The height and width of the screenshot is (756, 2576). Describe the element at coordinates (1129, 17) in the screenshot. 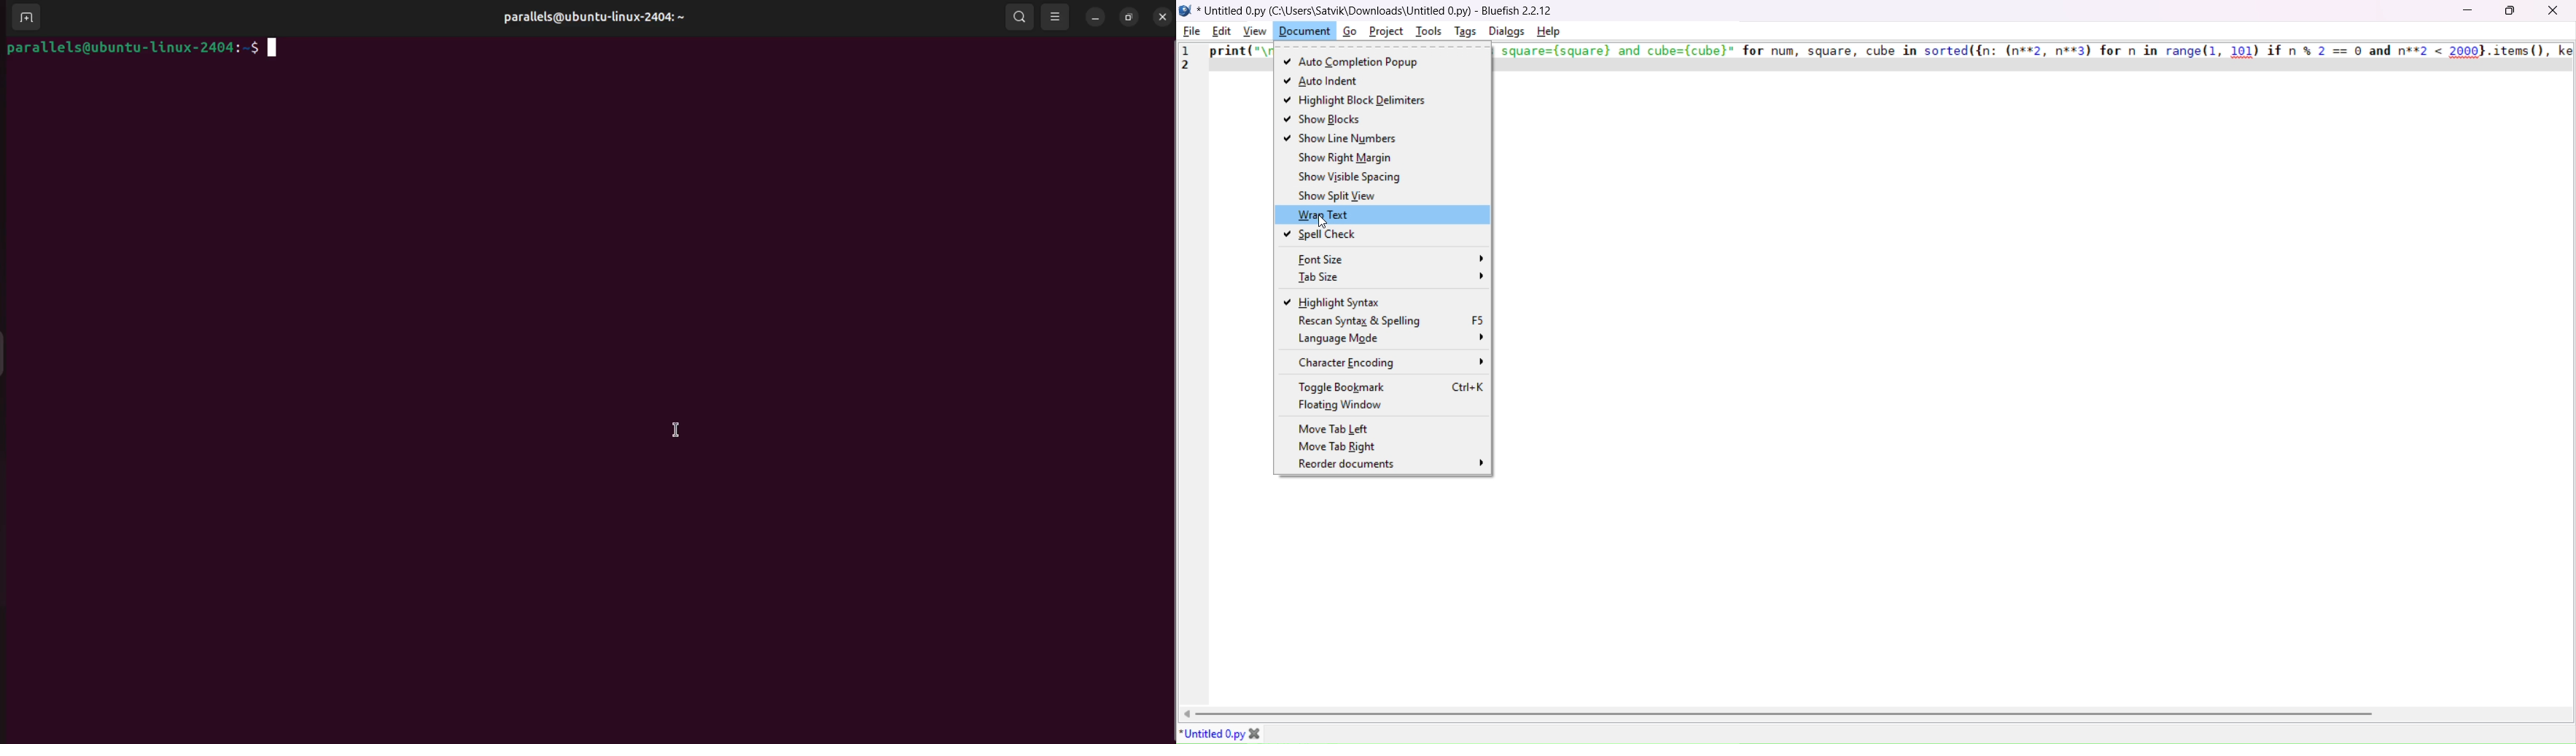

I see `resize` at that location.